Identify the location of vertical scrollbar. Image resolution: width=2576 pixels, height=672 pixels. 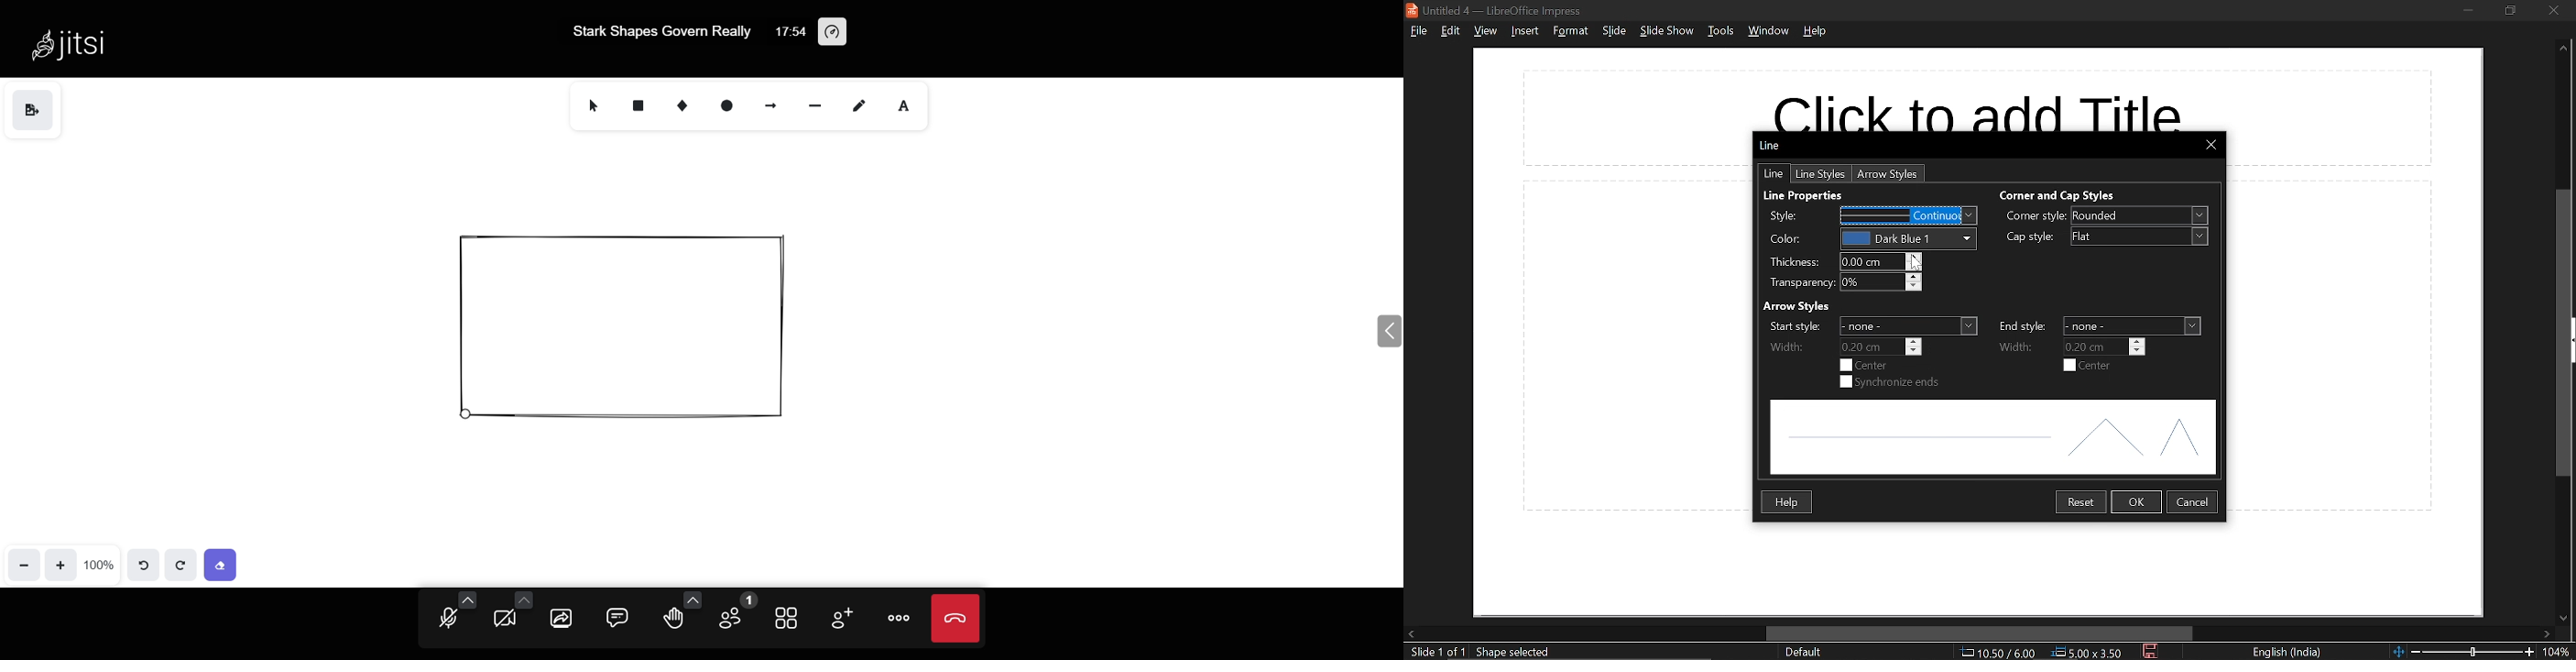
(2566, 333).